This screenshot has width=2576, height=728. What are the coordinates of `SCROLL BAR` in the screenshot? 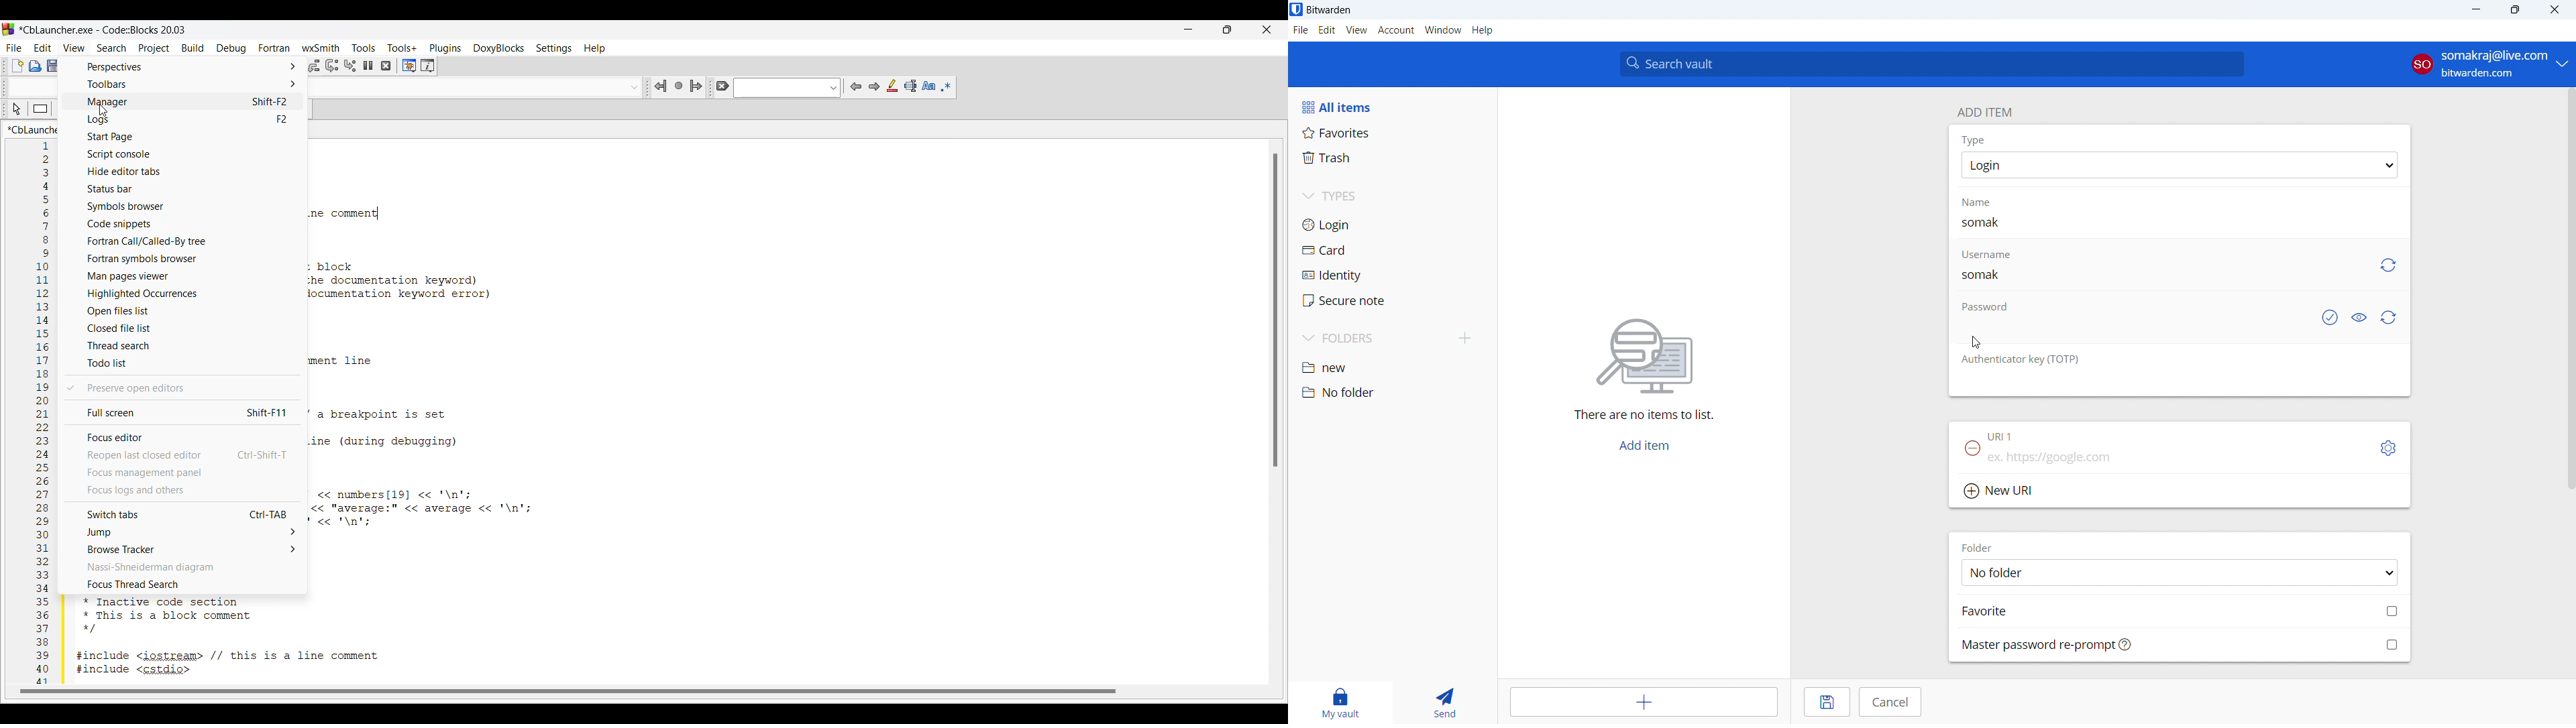 It's located at (2568, 290).